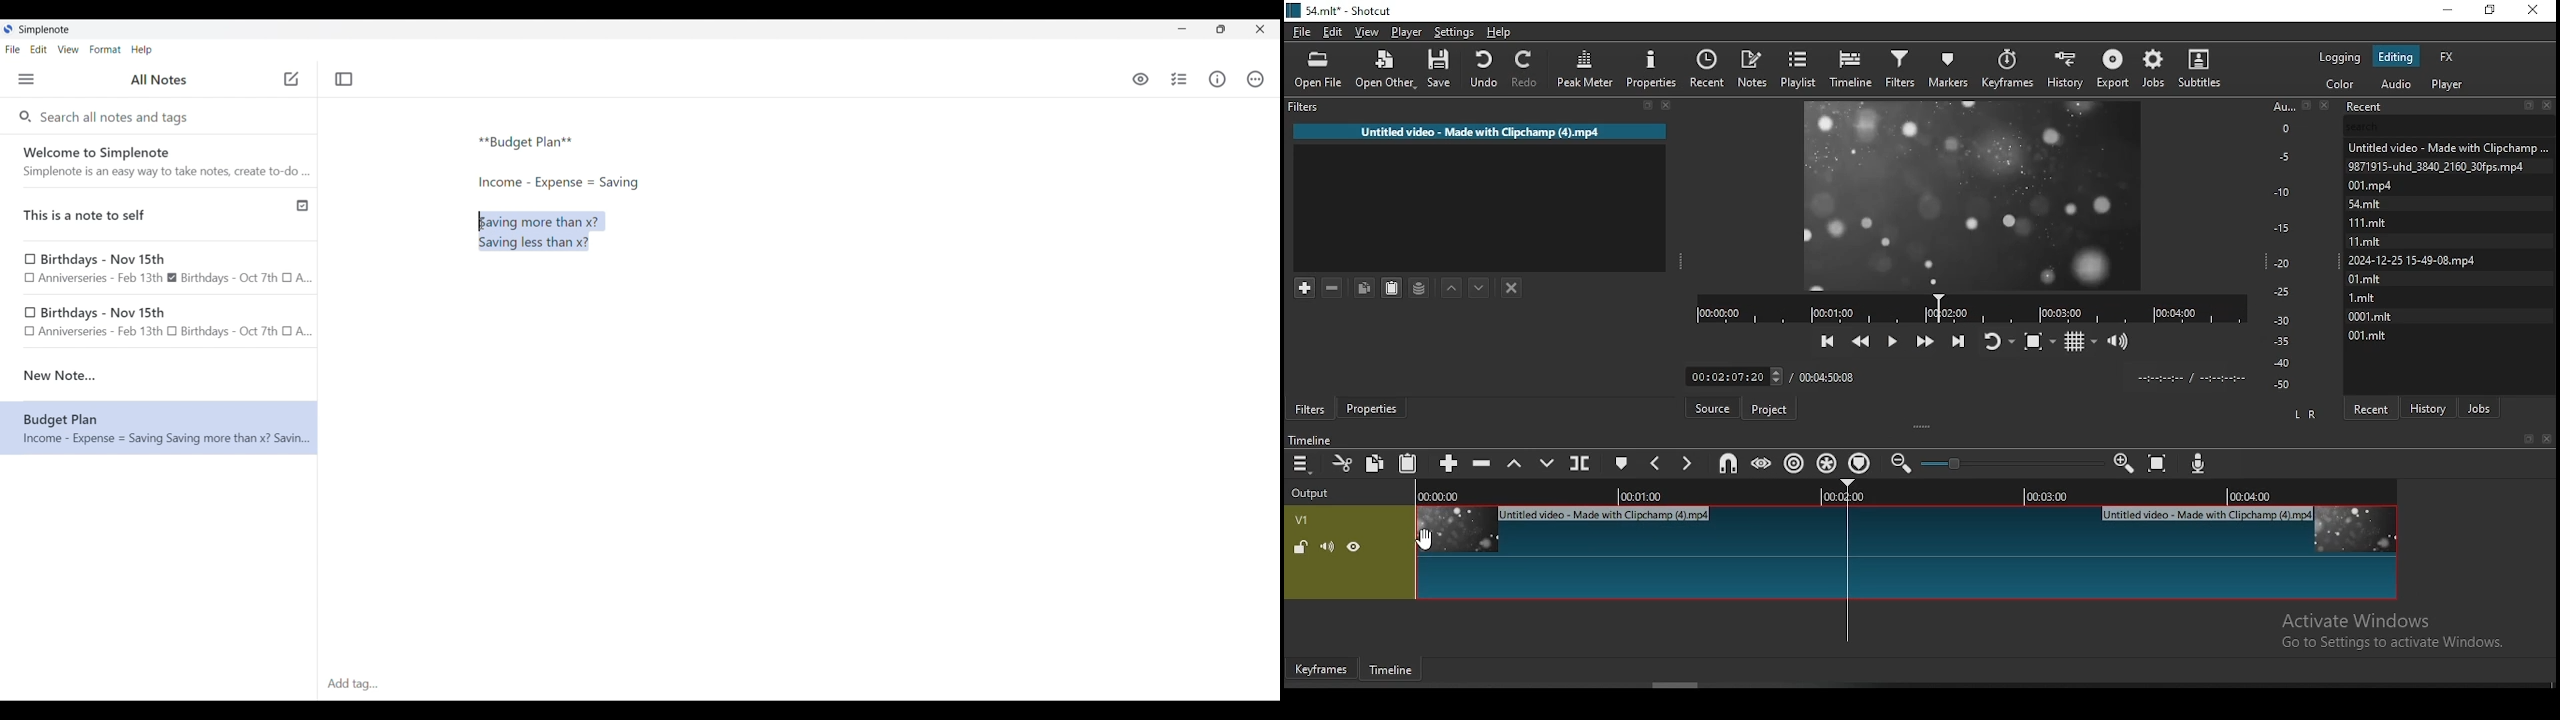  What do you see at coordinates (1301, 464) in the screenshot?
I see `timeline menu` at bounding box center [1301, 464].